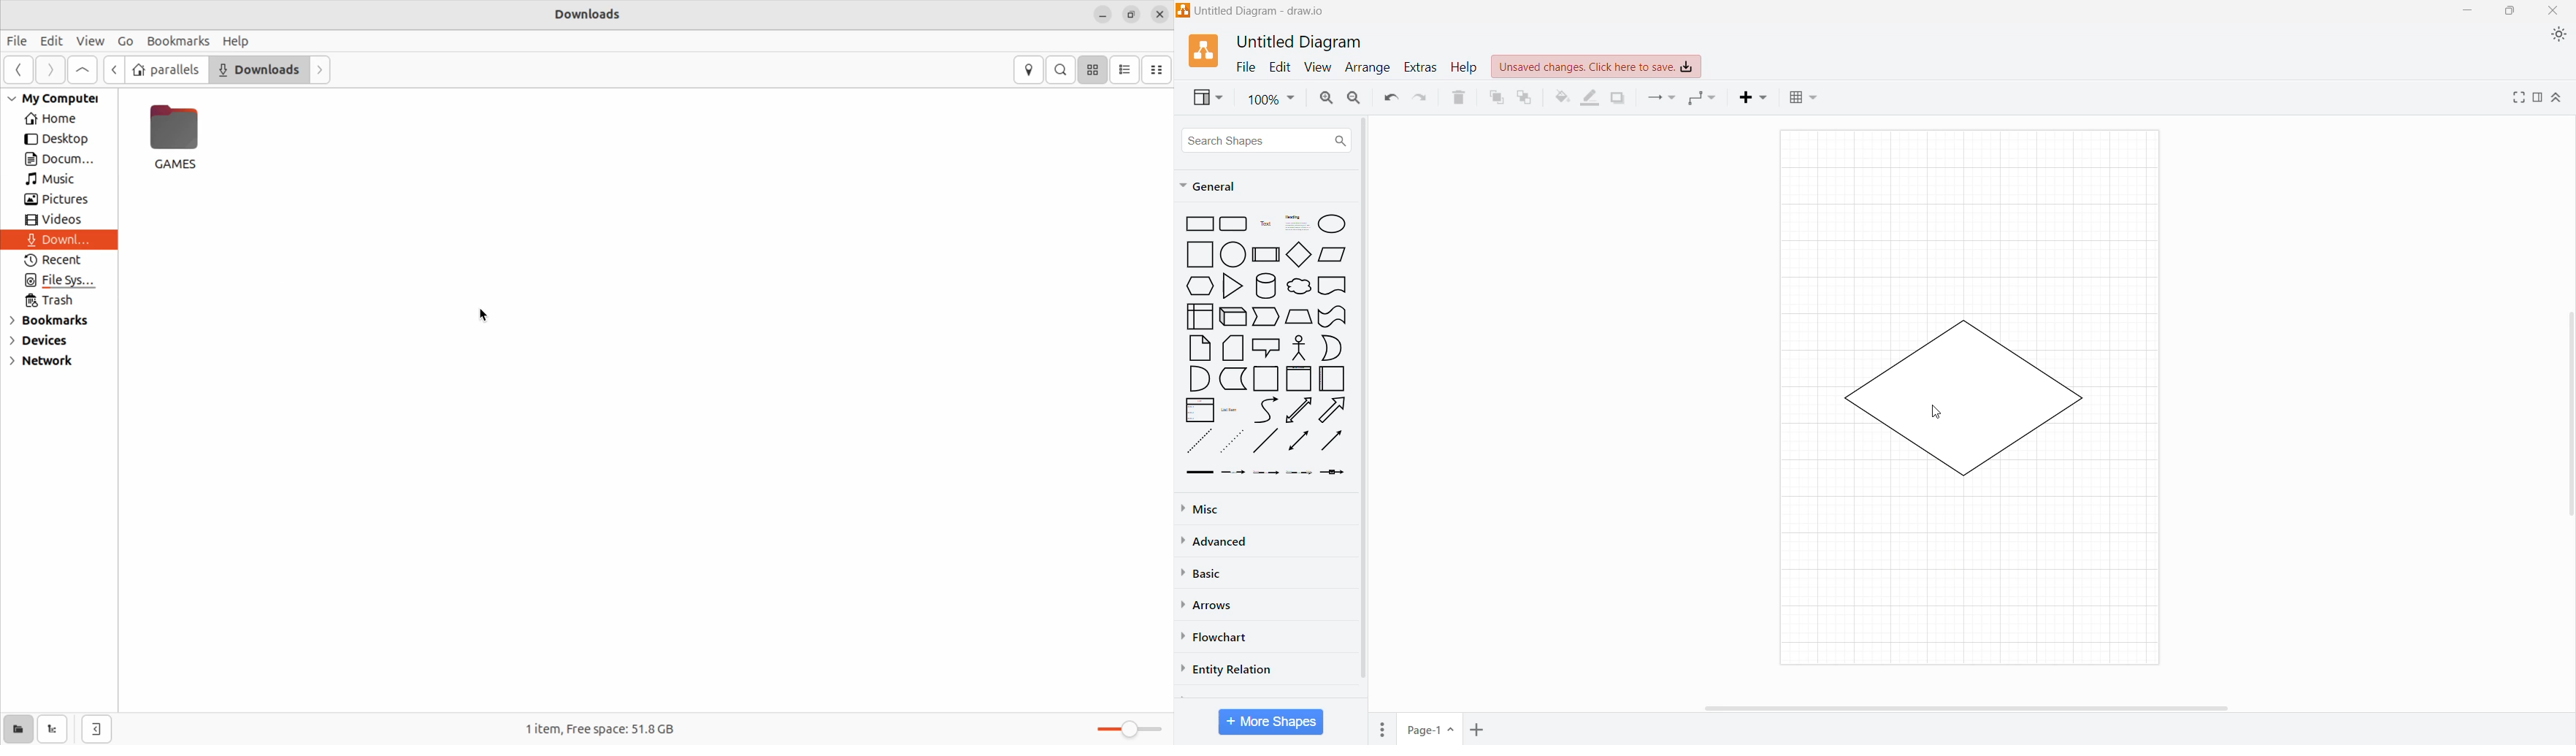 This screenshot has width=2576, height=756. Describe the element at coordinates (1298, 380) in the screenshot. I see `Vertical Container` at that location.